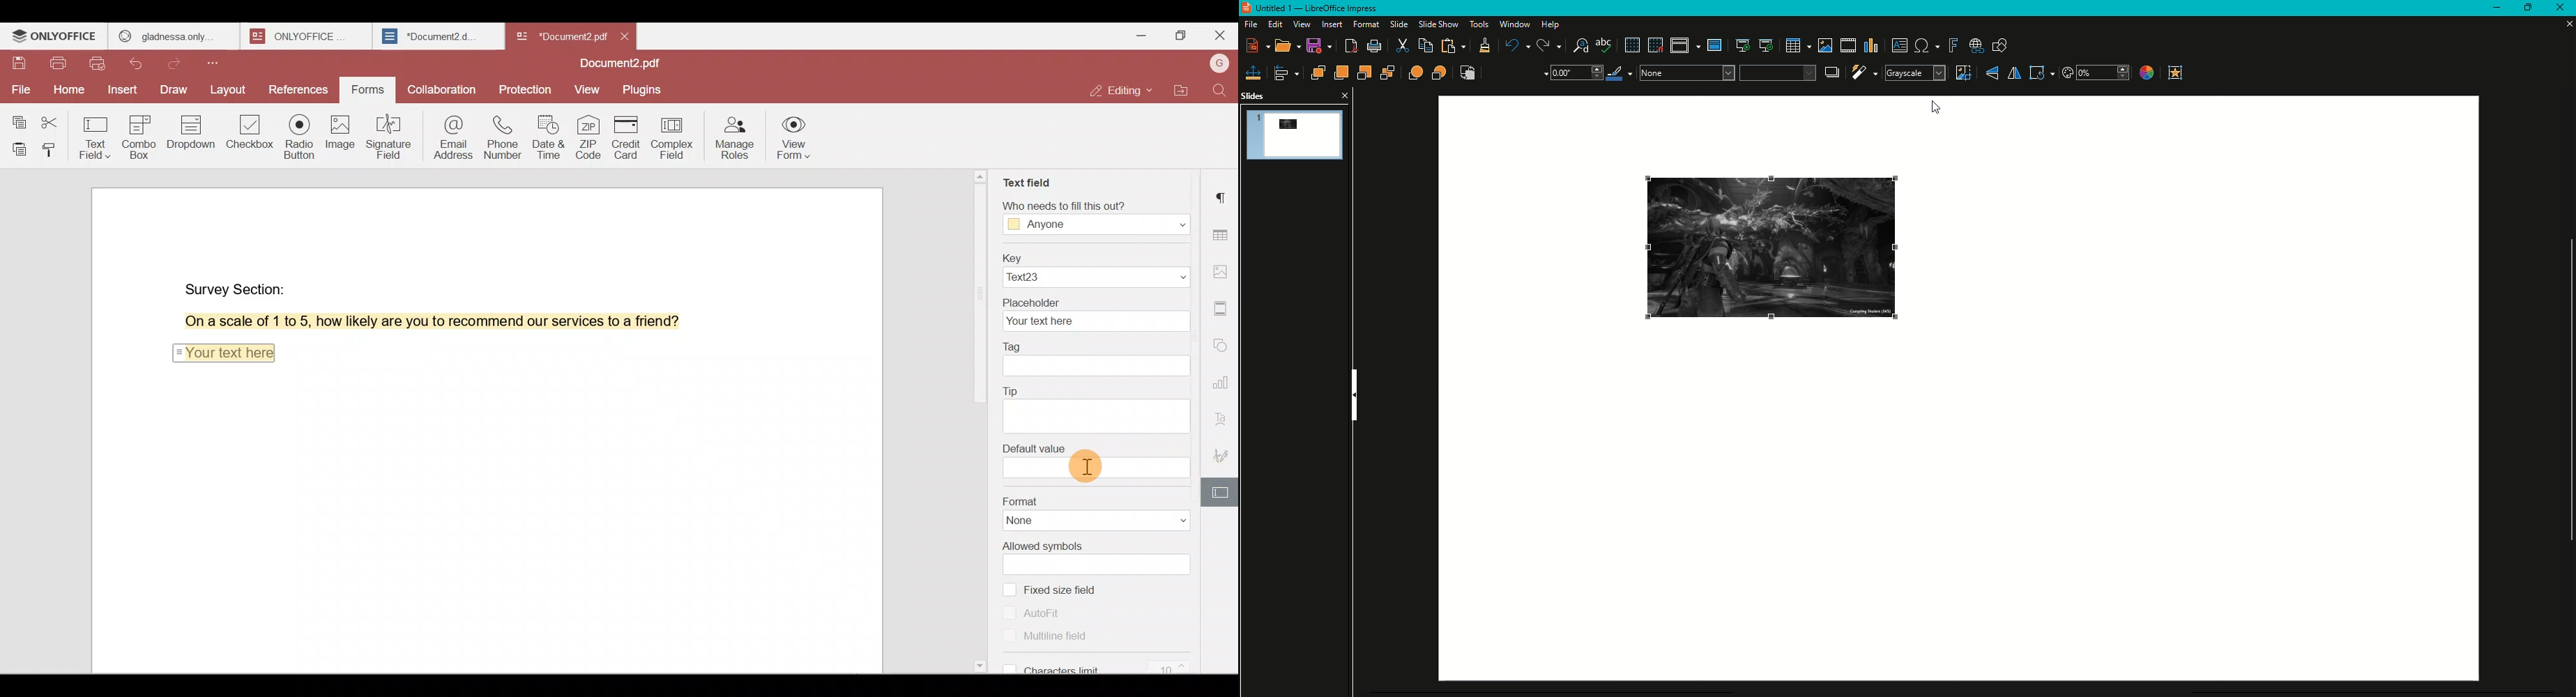  Describe the element at coordinates (1274, 24) in the screenshot. I see `Edit` at that location.